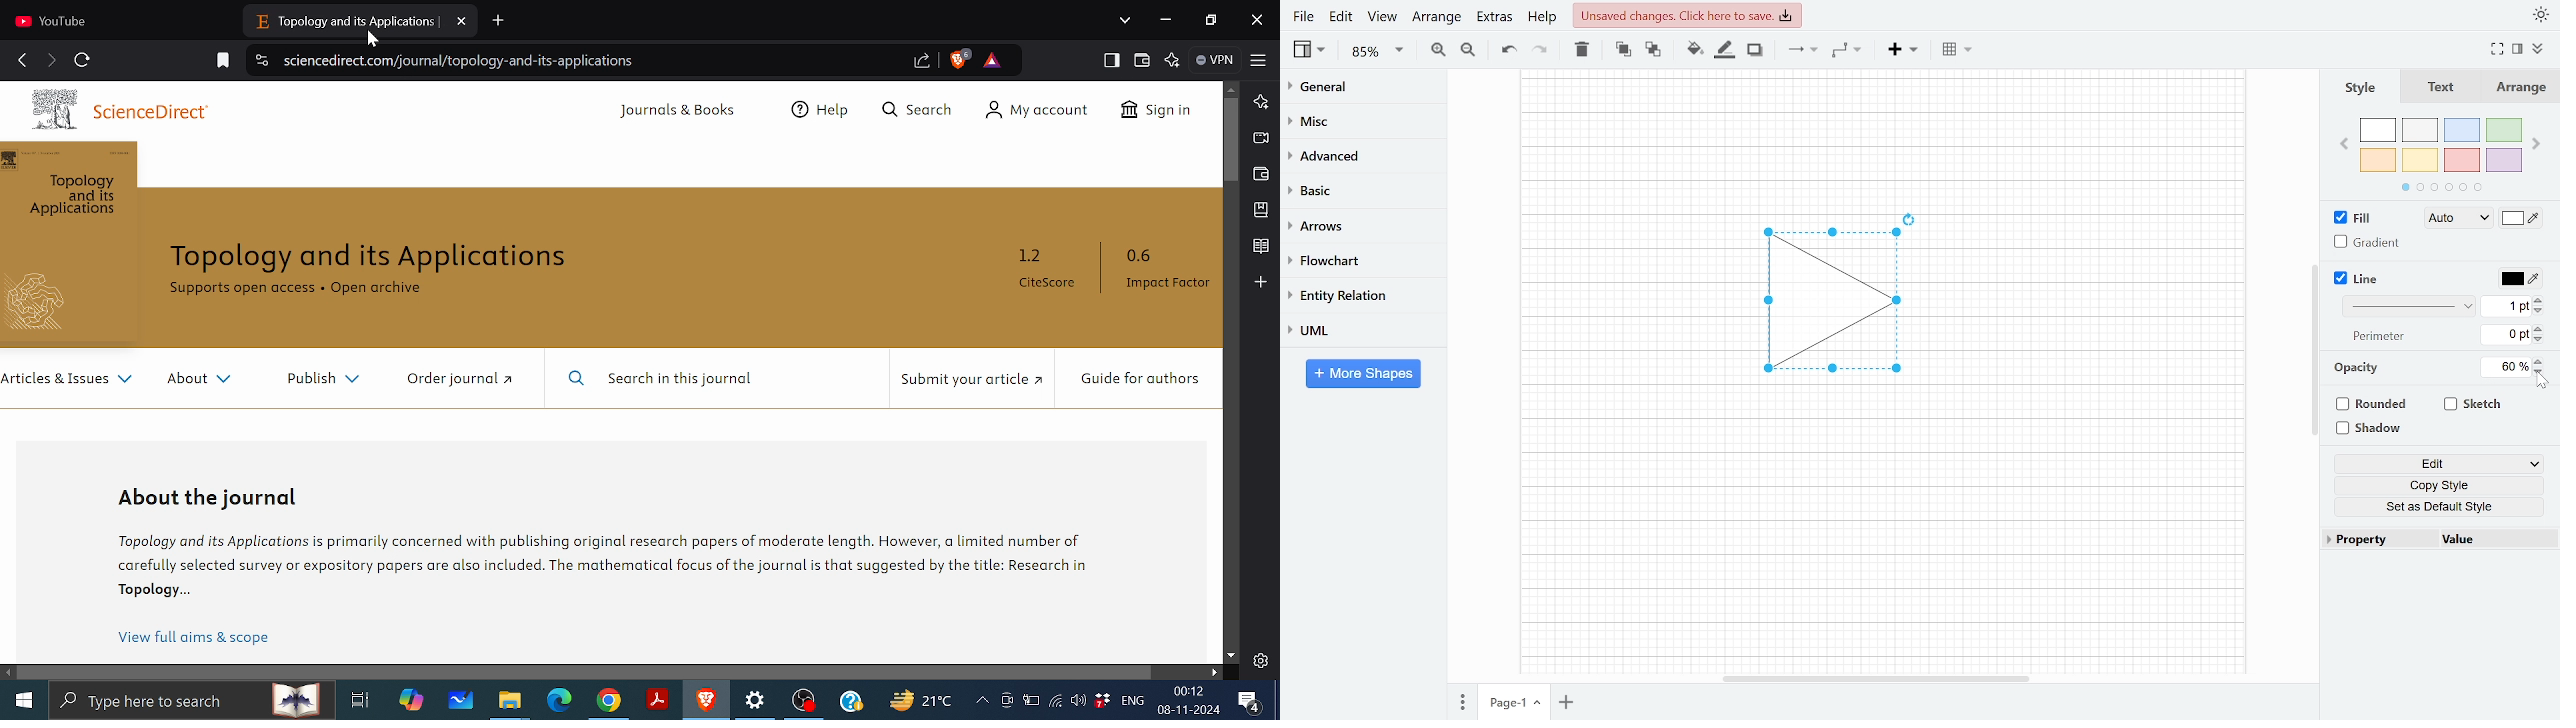 This screenshot has height=728, width=2576. What do you see at coordinates (2421, 159) in the screenshot?
I see `yellow` at bounding box center [2421, 159].